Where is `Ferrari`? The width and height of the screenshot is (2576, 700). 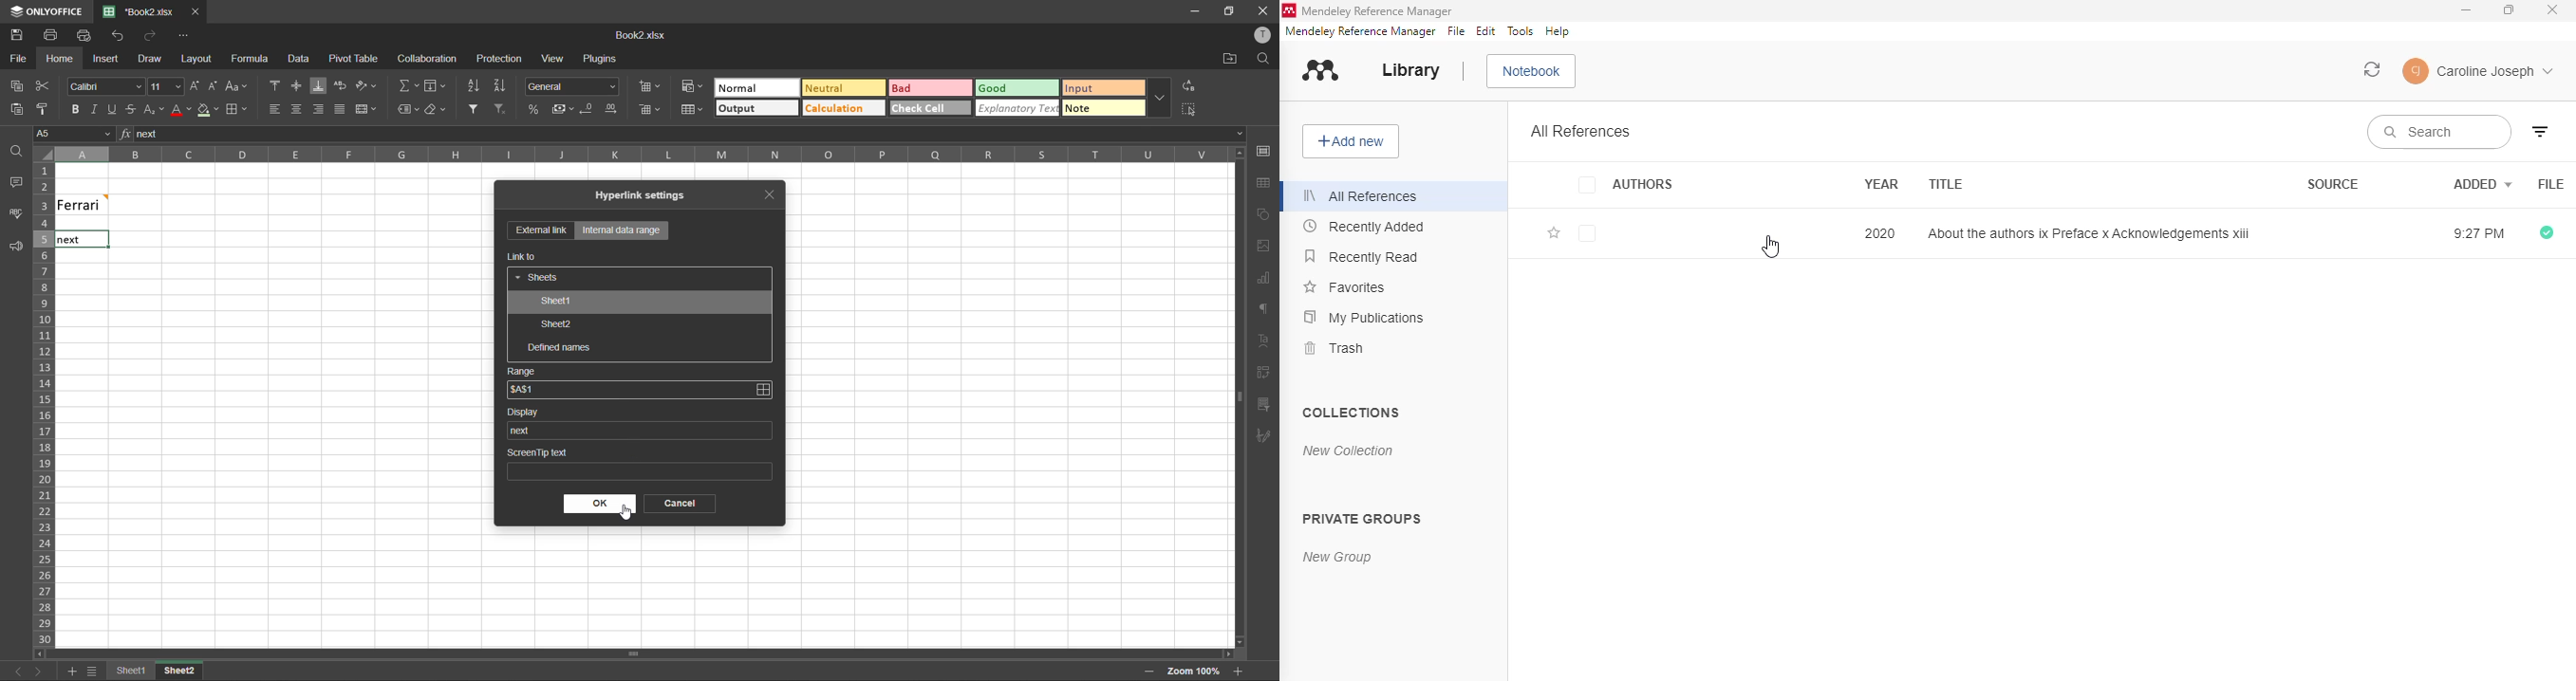 Ferrari is located at coordinates (101, 204).